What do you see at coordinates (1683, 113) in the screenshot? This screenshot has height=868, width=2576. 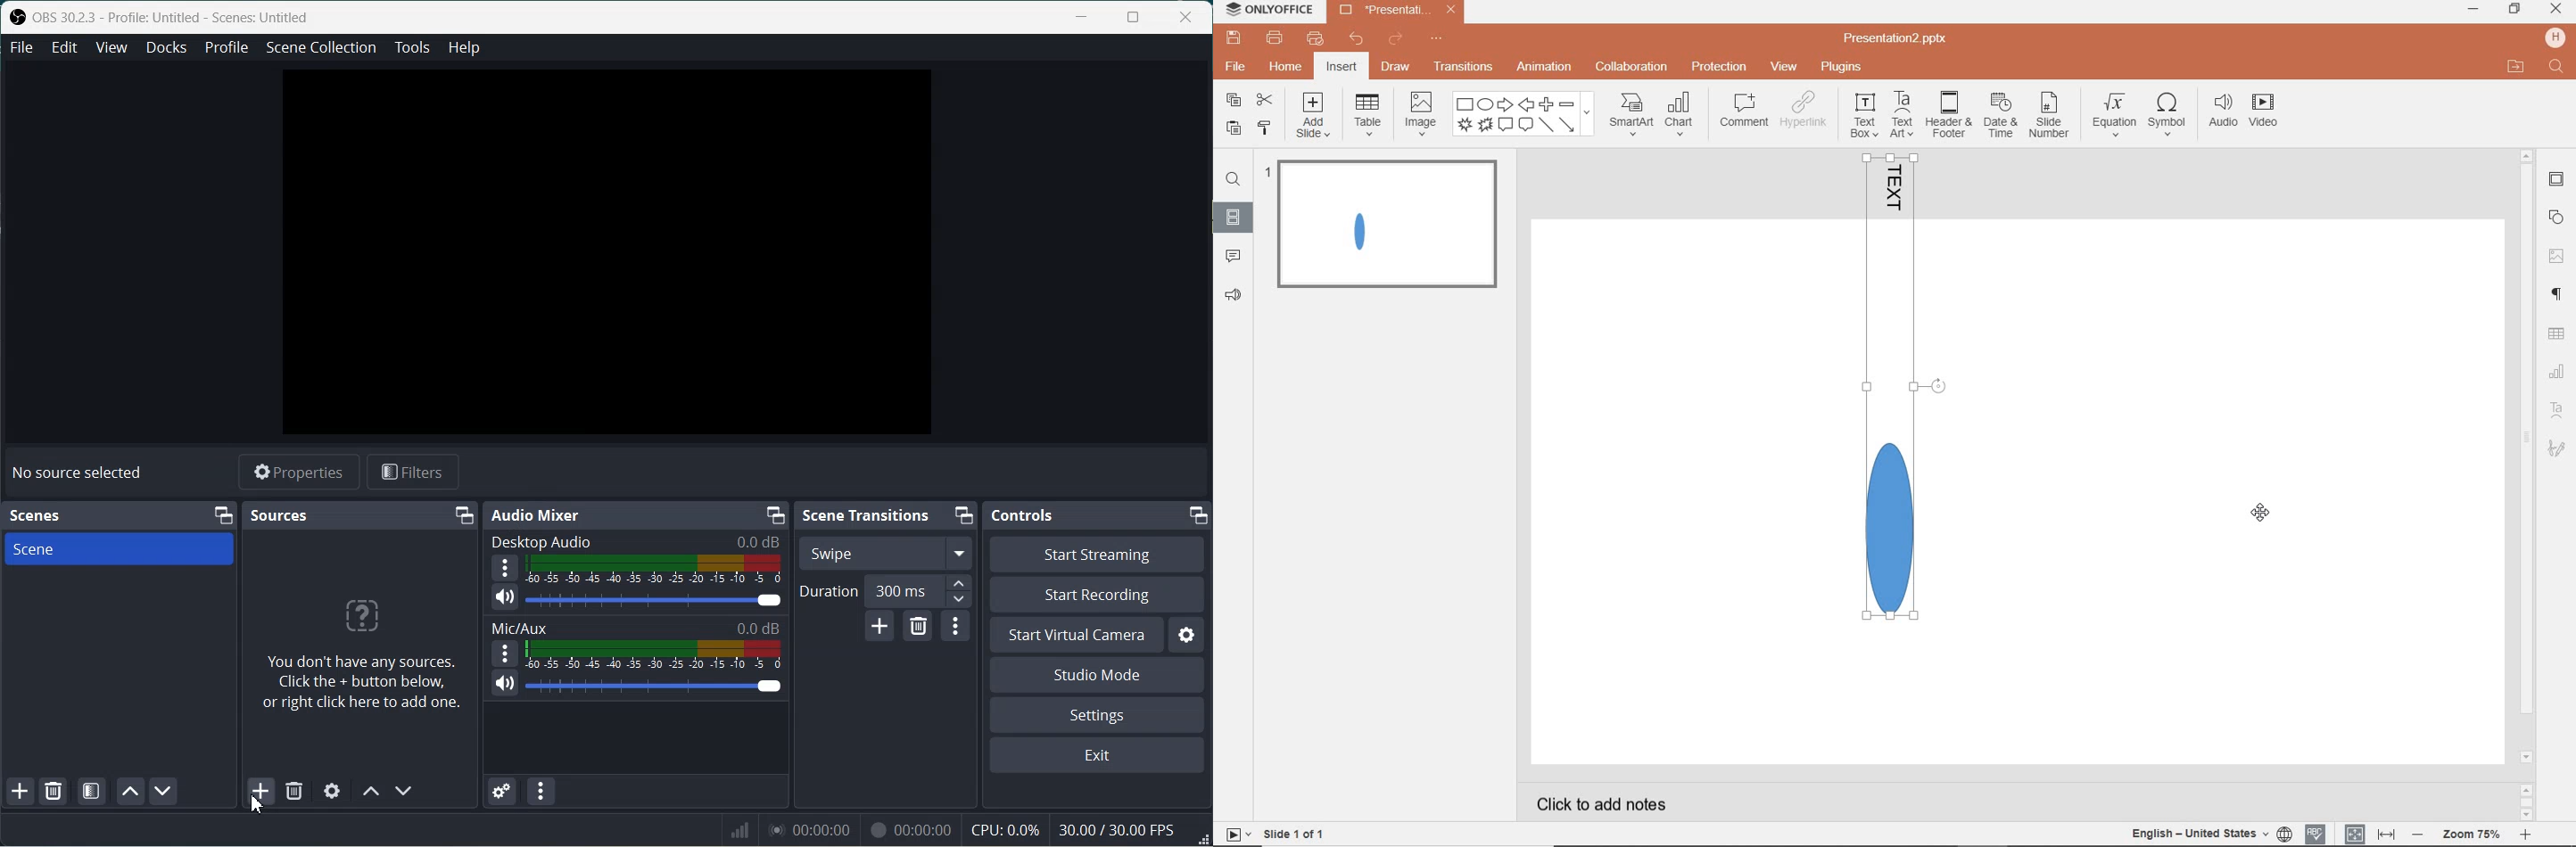 I see `chart` at bounding box center [1683, 113].